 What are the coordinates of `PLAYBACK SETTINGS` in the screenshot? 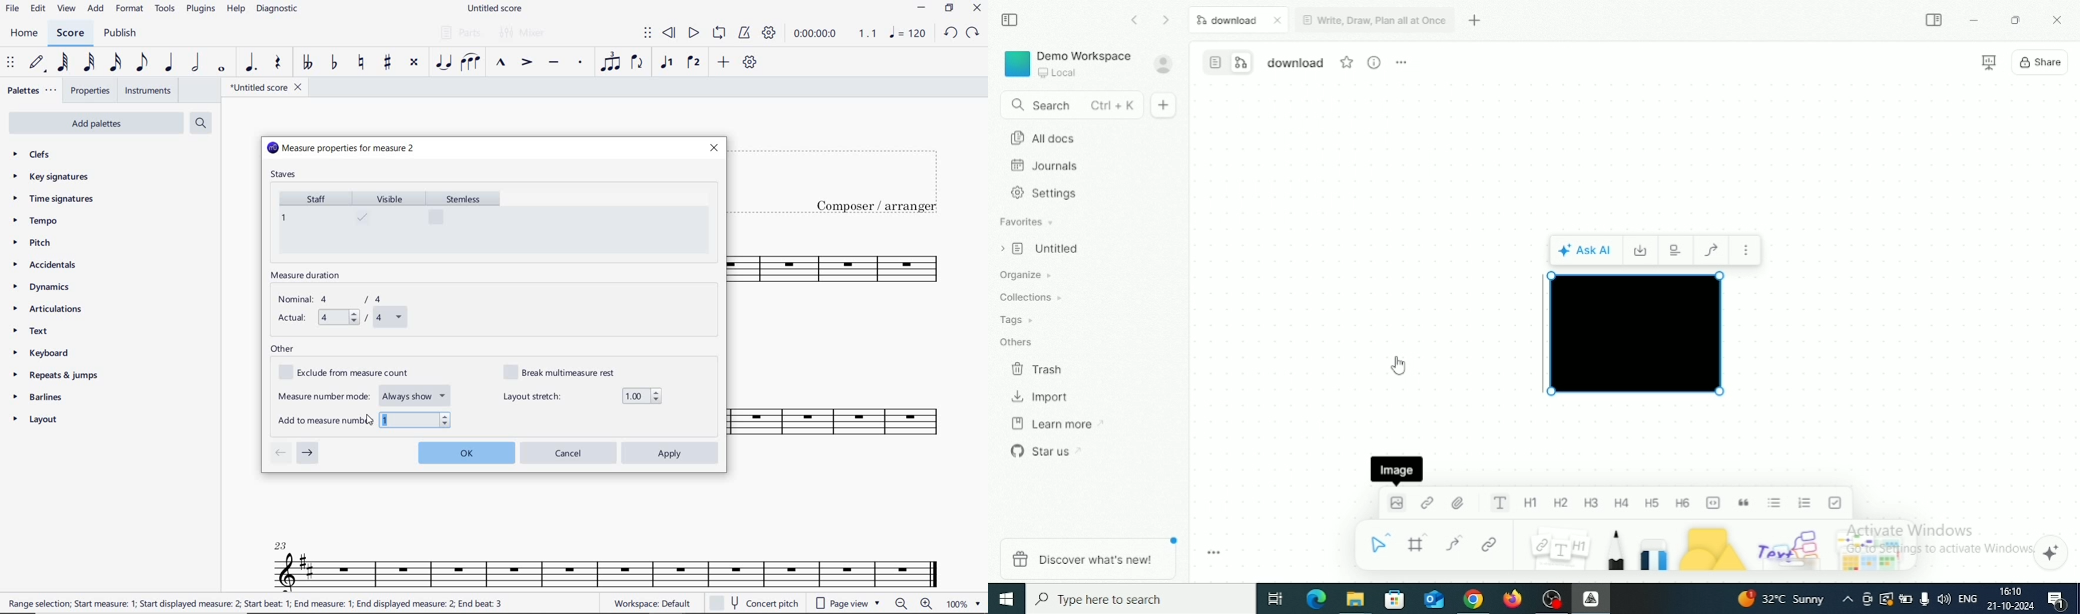 It's located at (769, 34).